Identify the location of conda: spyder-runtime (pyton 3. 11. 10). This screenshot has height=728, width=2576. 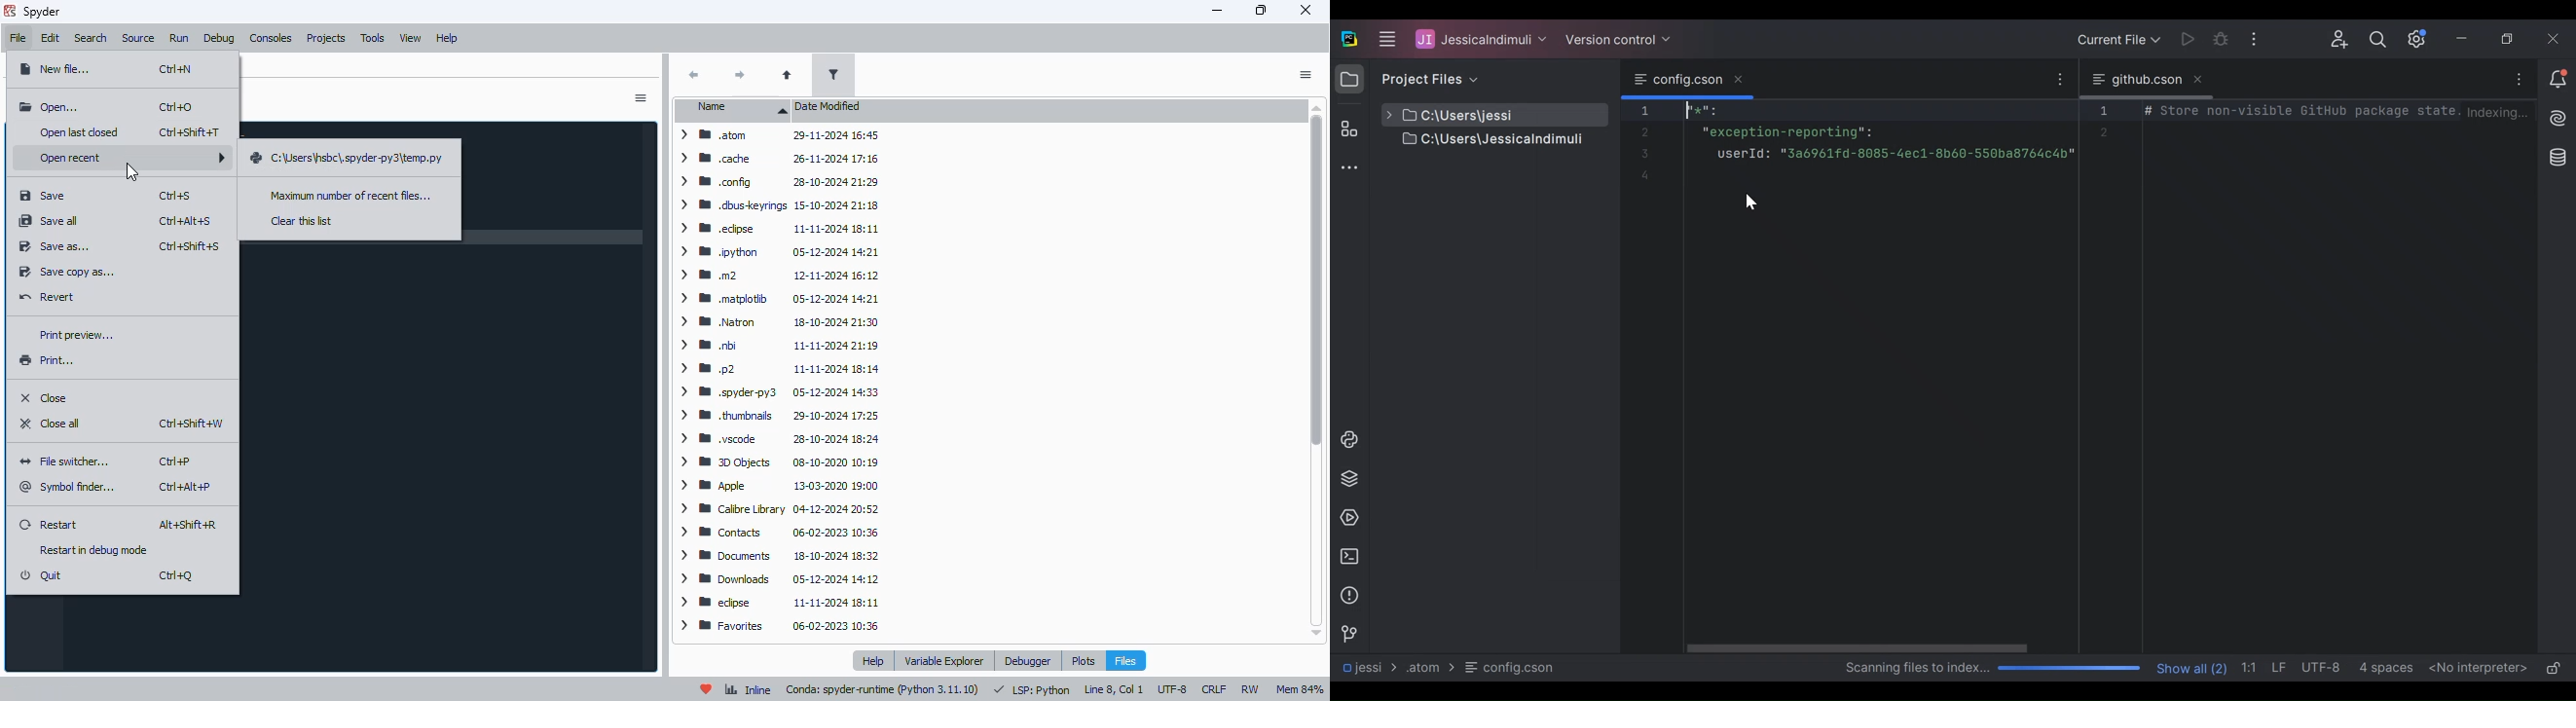
(882, 691).